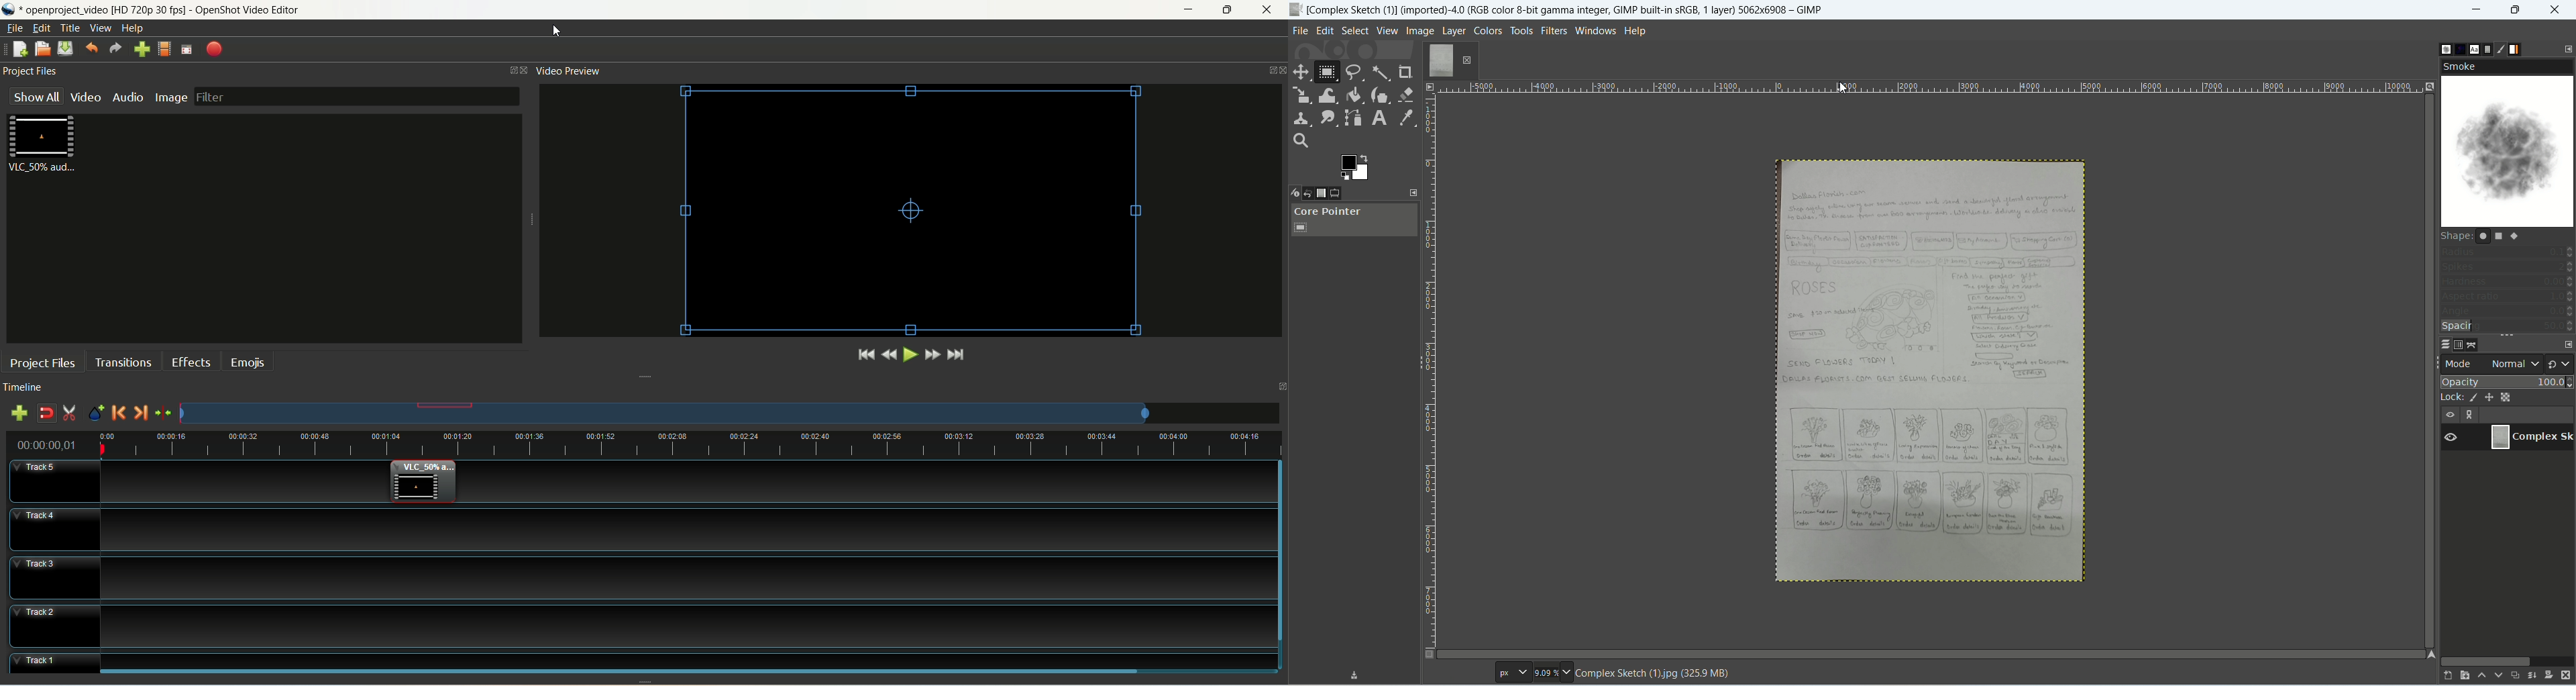  What do you see at coordinates (42, 28) in the screenshot?
I see `edit` at bounding box center [42, 28].